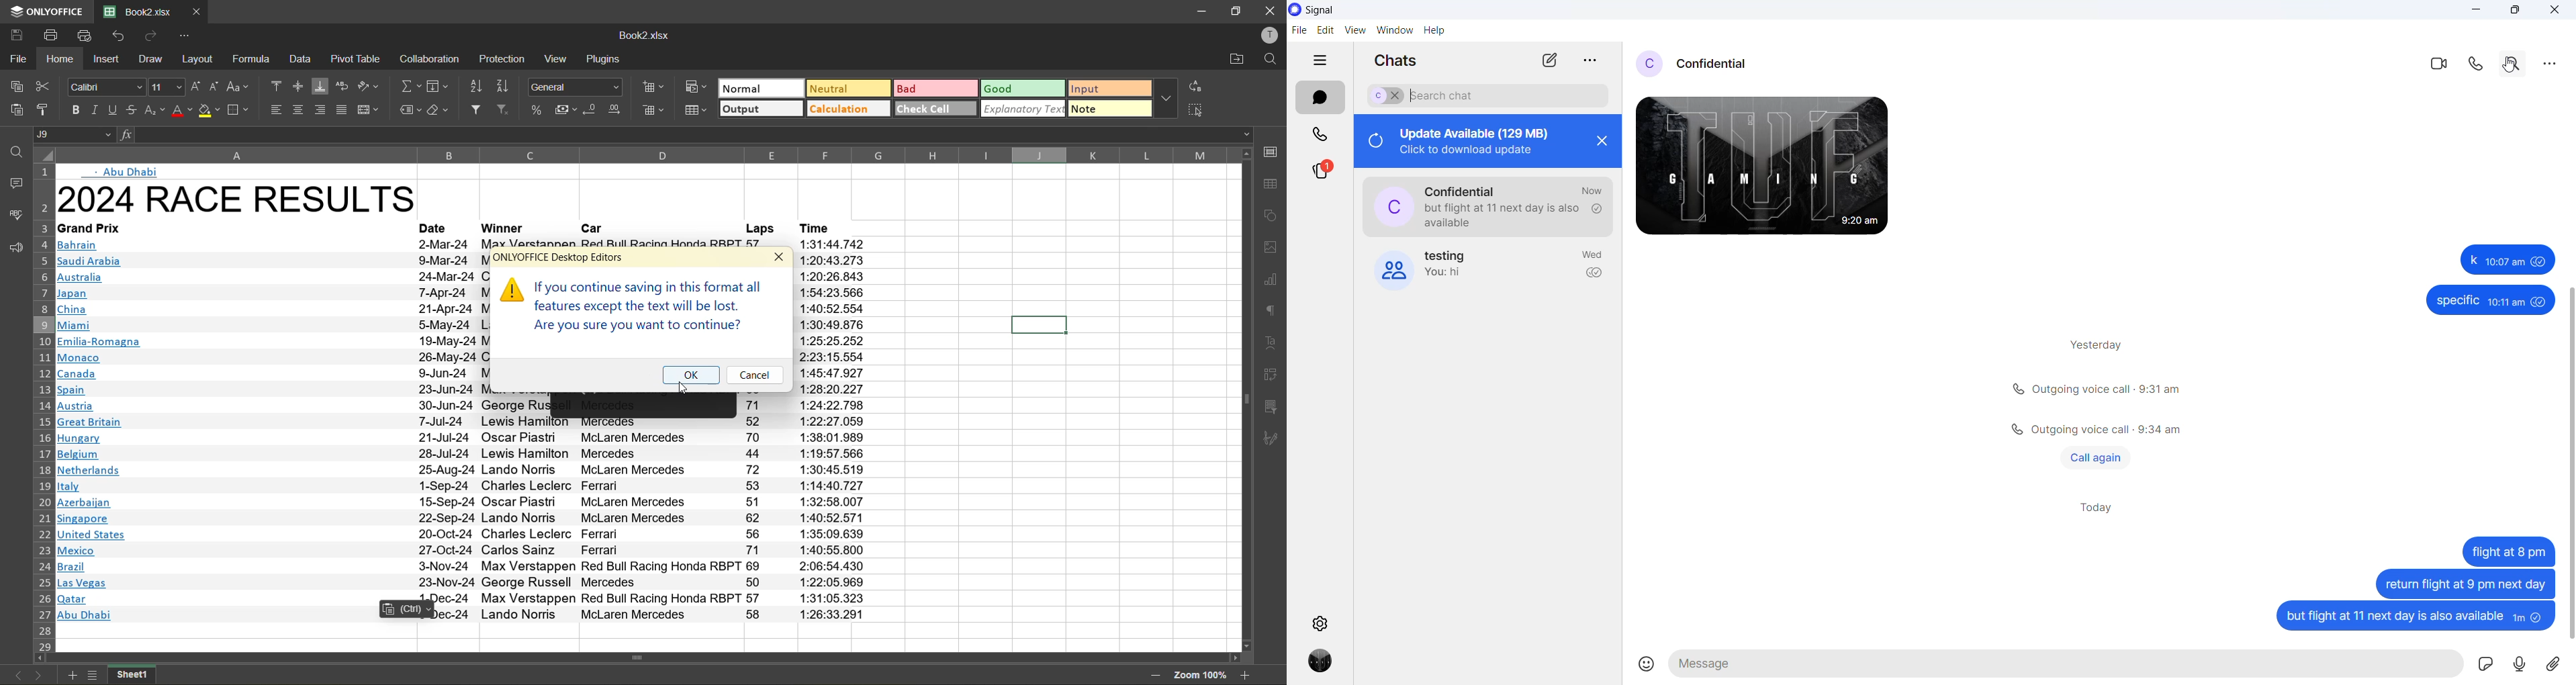 Image resolution: width=2576 pixels, height=700 pixels. I want to click on text, so click(96, 227).